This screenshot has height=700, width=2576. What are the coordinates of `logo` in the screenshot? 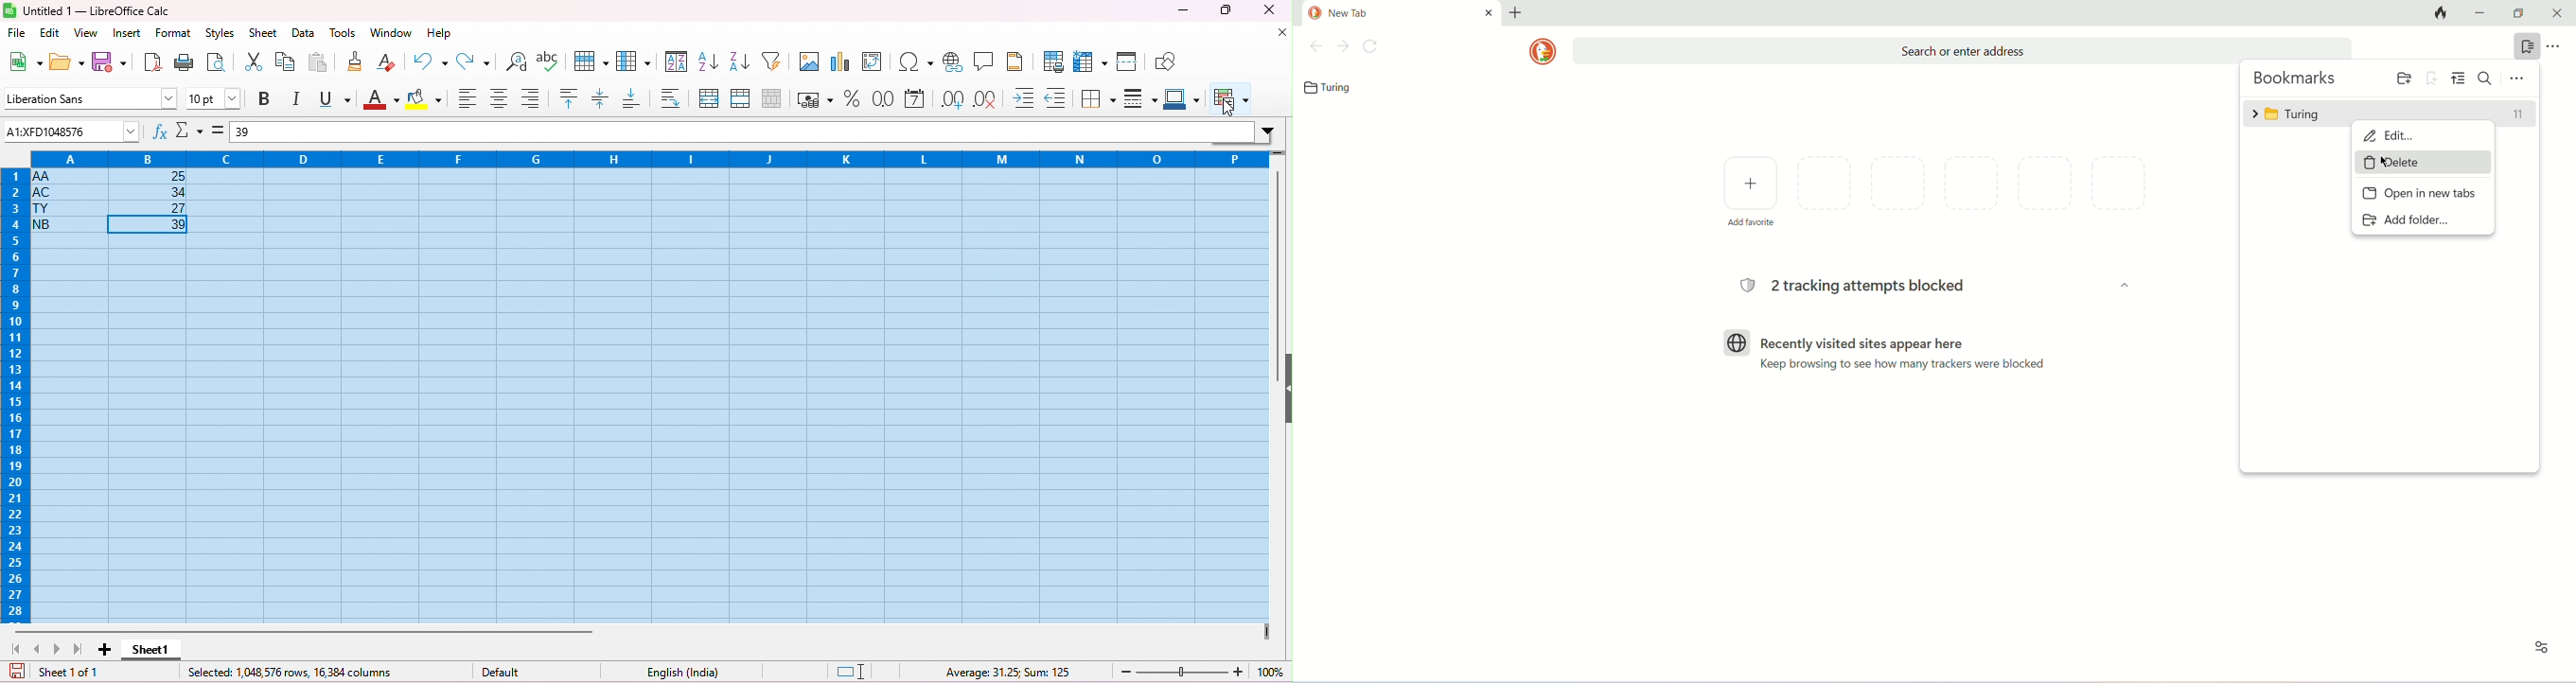 It's located at (1543, 51).